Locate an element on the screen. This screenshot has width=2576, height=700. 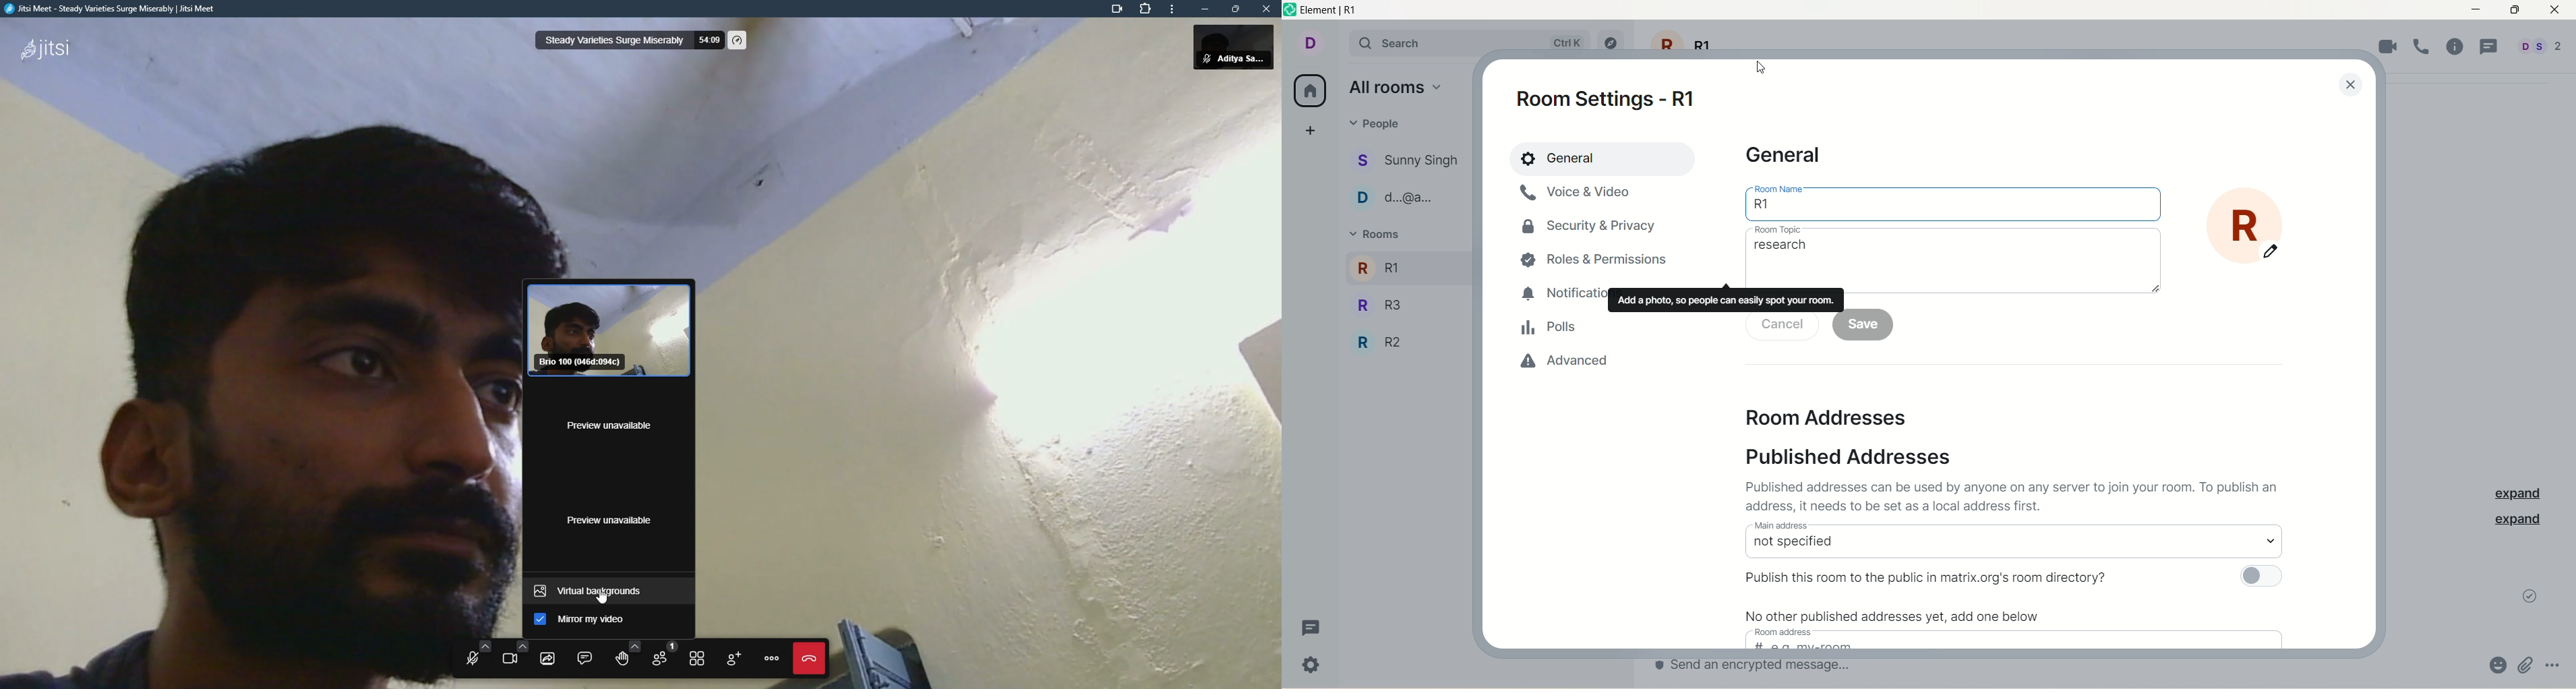
preview unavailable is located at coordinates (615, 518).